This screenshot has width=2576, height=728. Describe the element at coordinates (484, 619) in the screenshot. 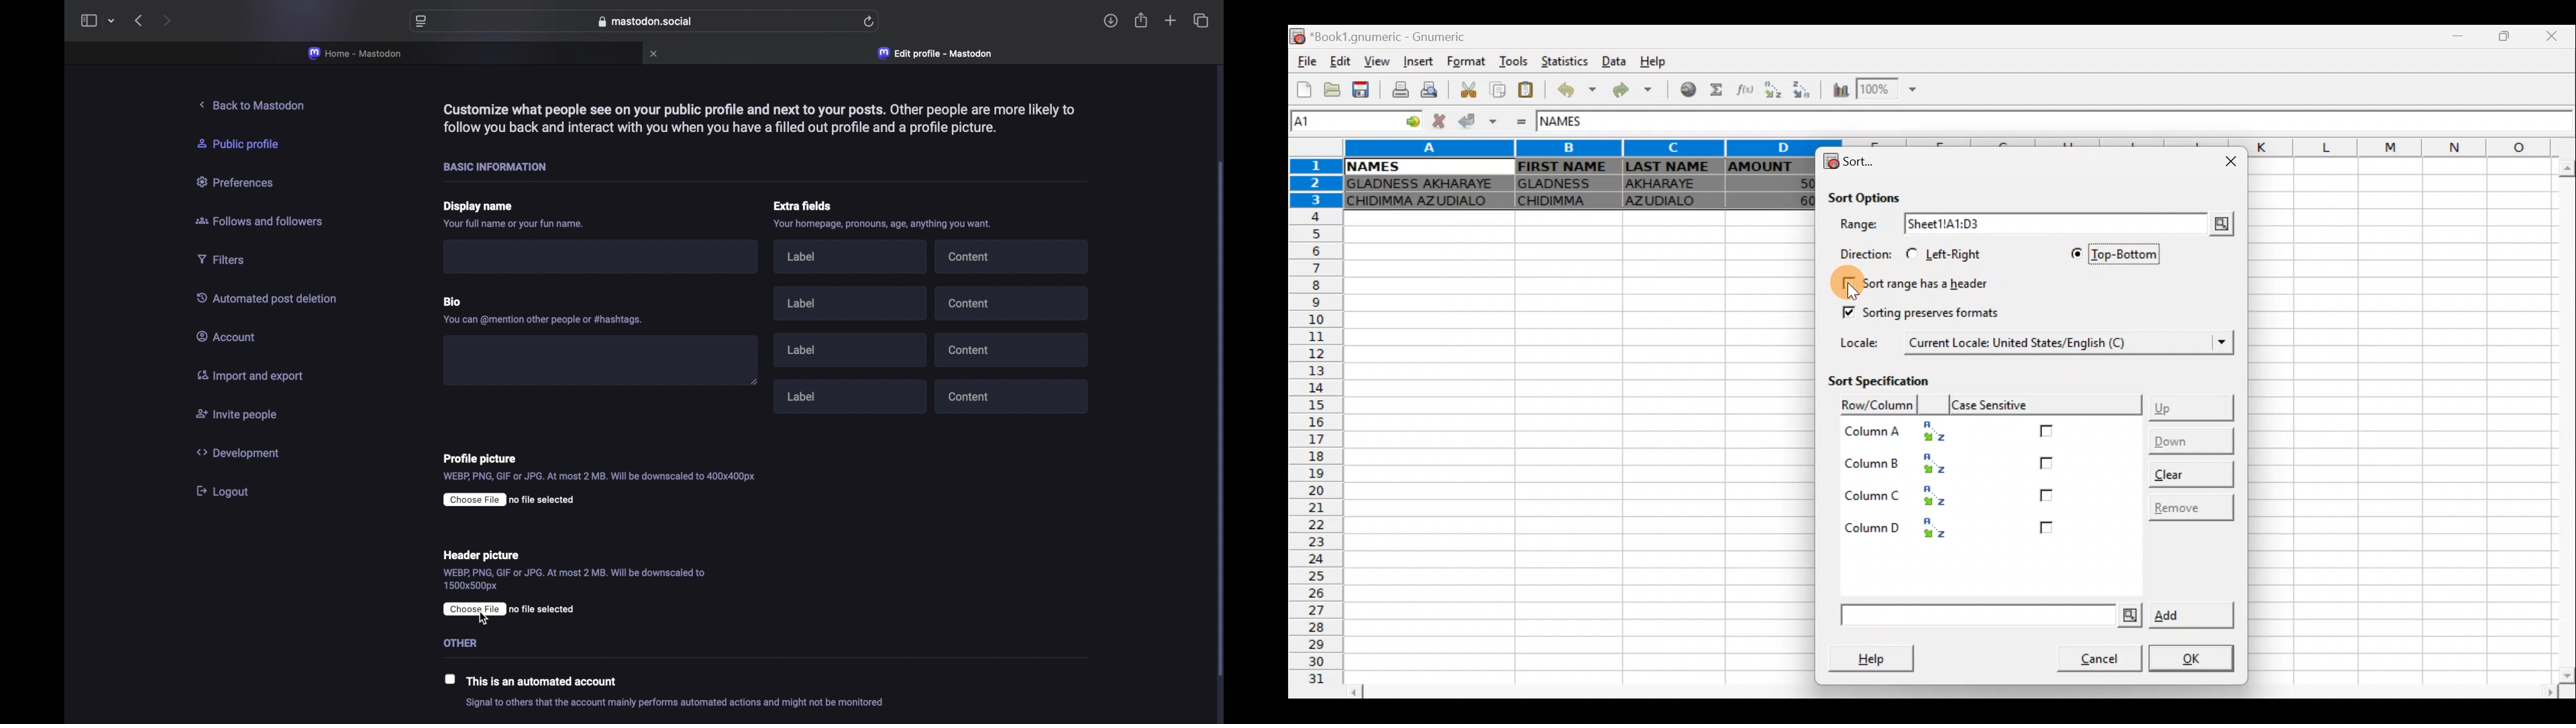

I see `cursor` at that location.